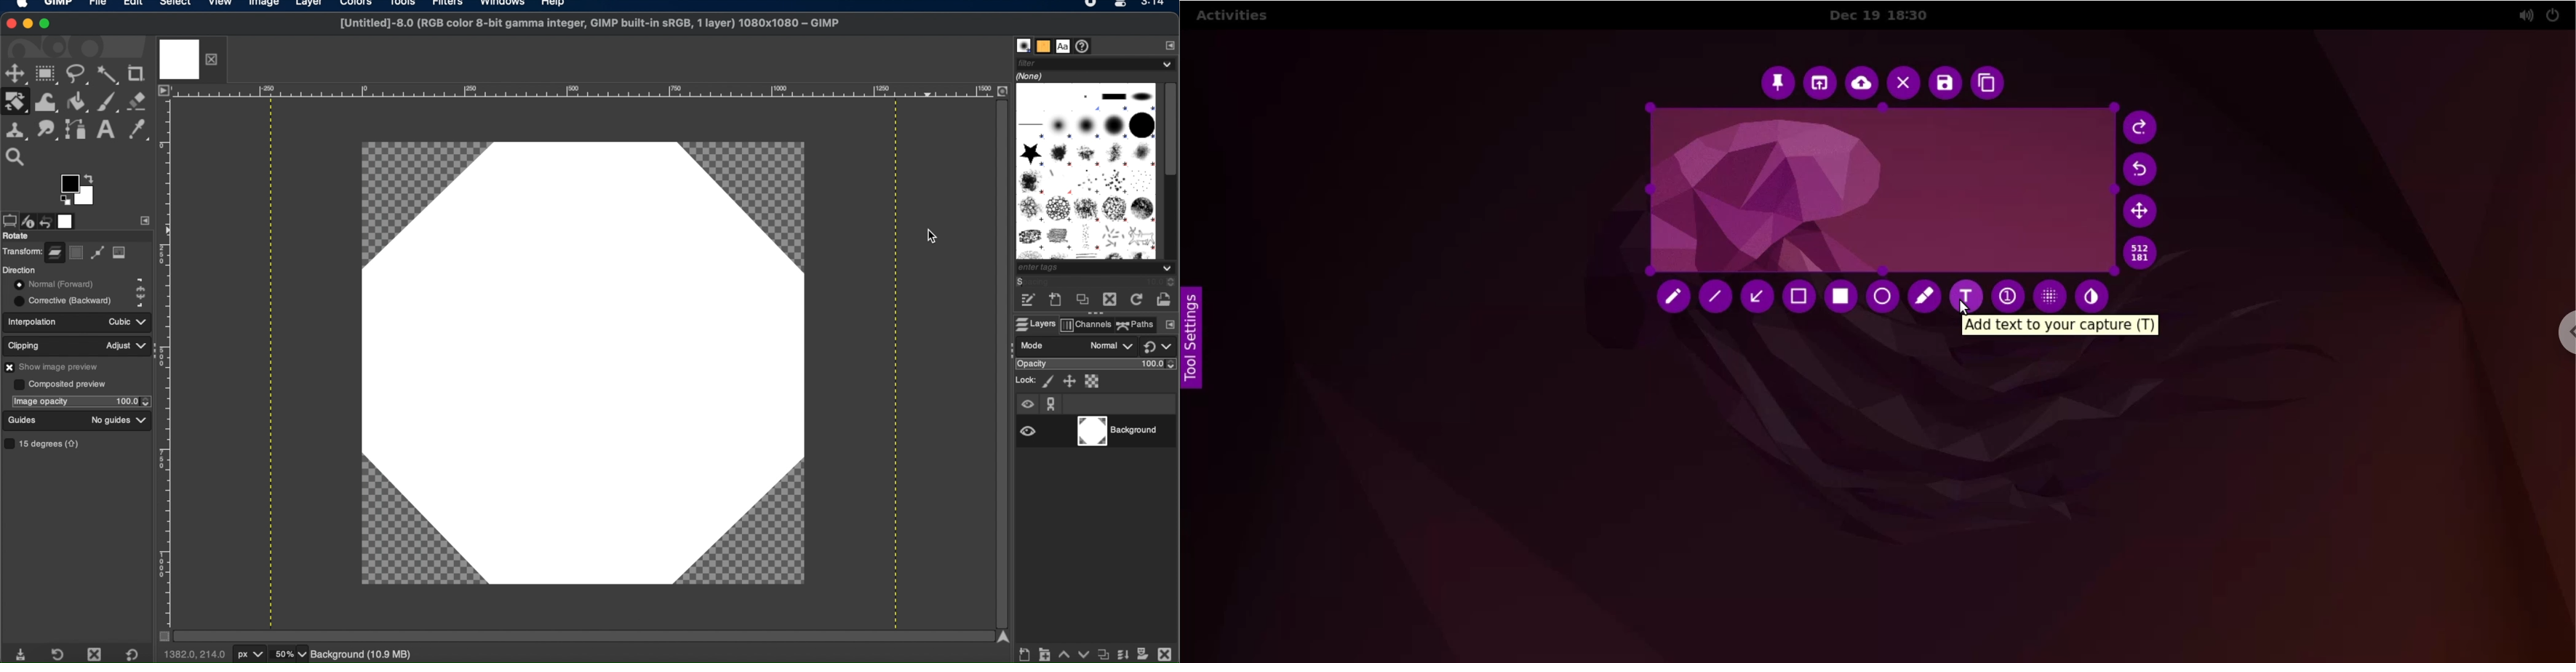 This screenshot has width=2576, height=672. What do you see at coordinates (21, 6) in the screenshot?
I see `apple logo` at bounding box center [21, 6].